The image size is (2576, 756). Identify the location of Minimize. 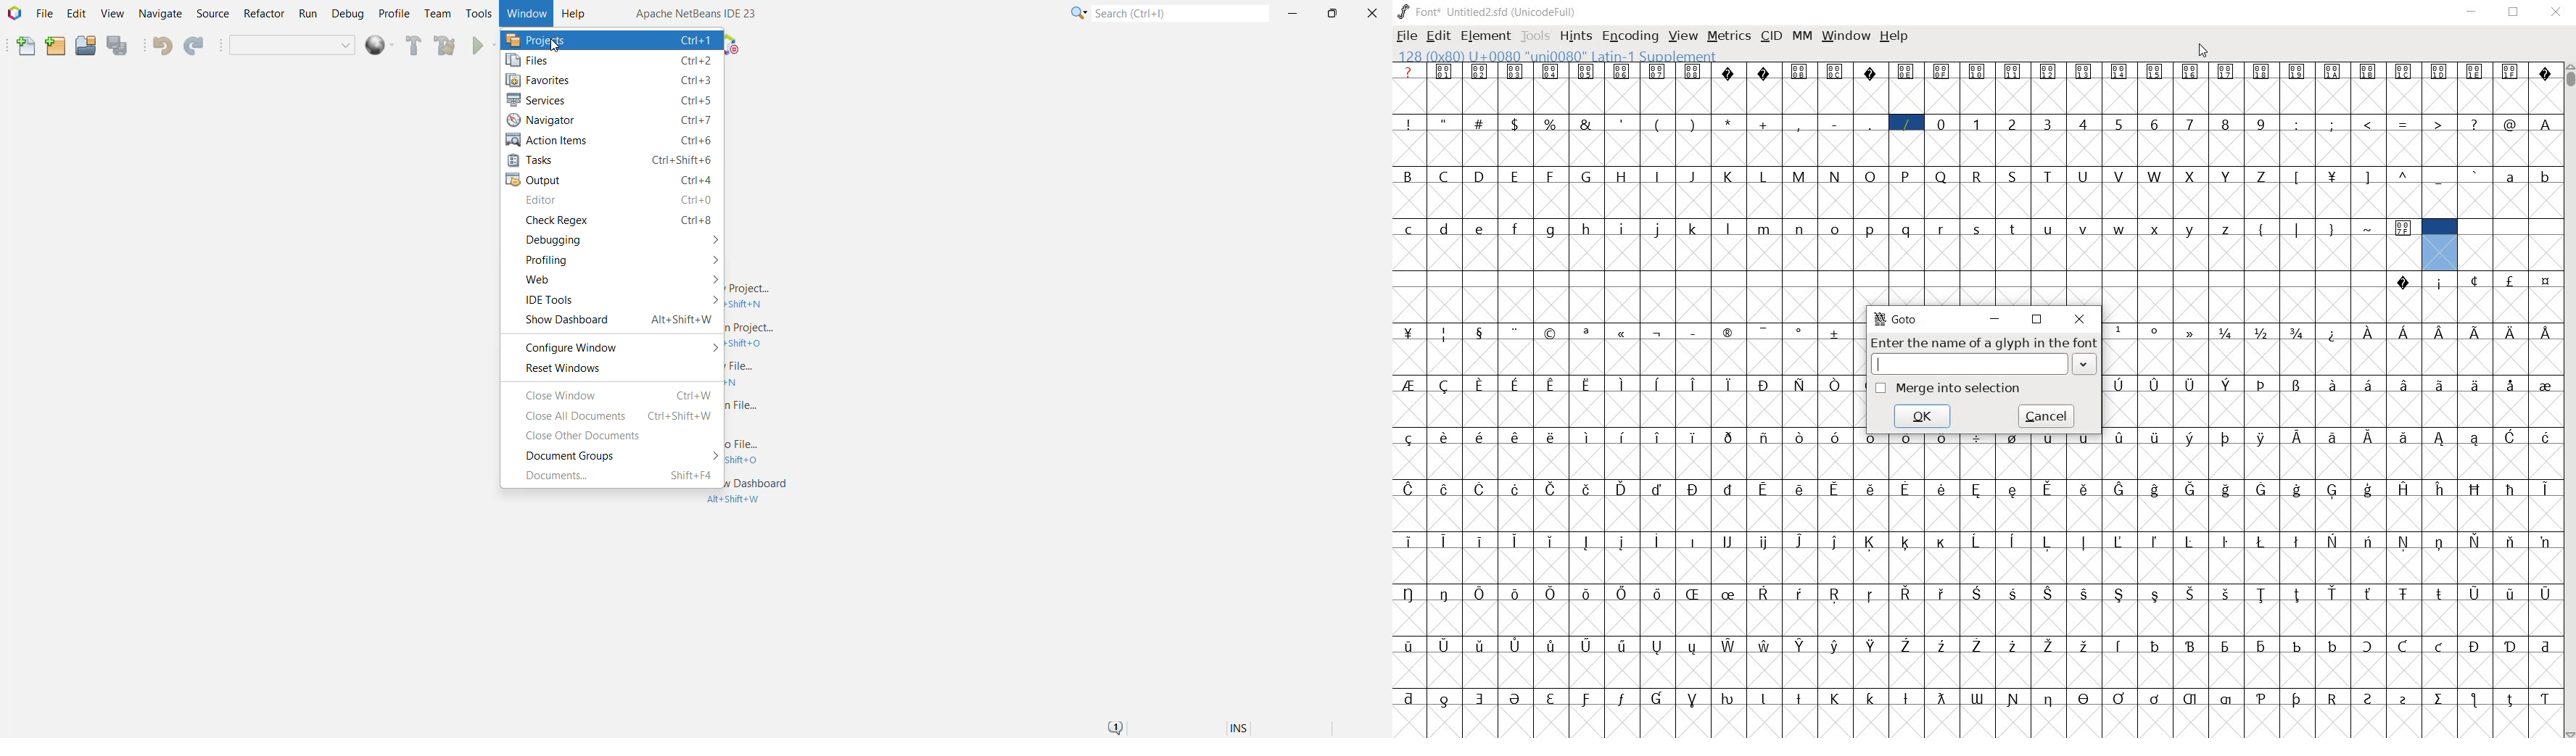
(1294, 14).